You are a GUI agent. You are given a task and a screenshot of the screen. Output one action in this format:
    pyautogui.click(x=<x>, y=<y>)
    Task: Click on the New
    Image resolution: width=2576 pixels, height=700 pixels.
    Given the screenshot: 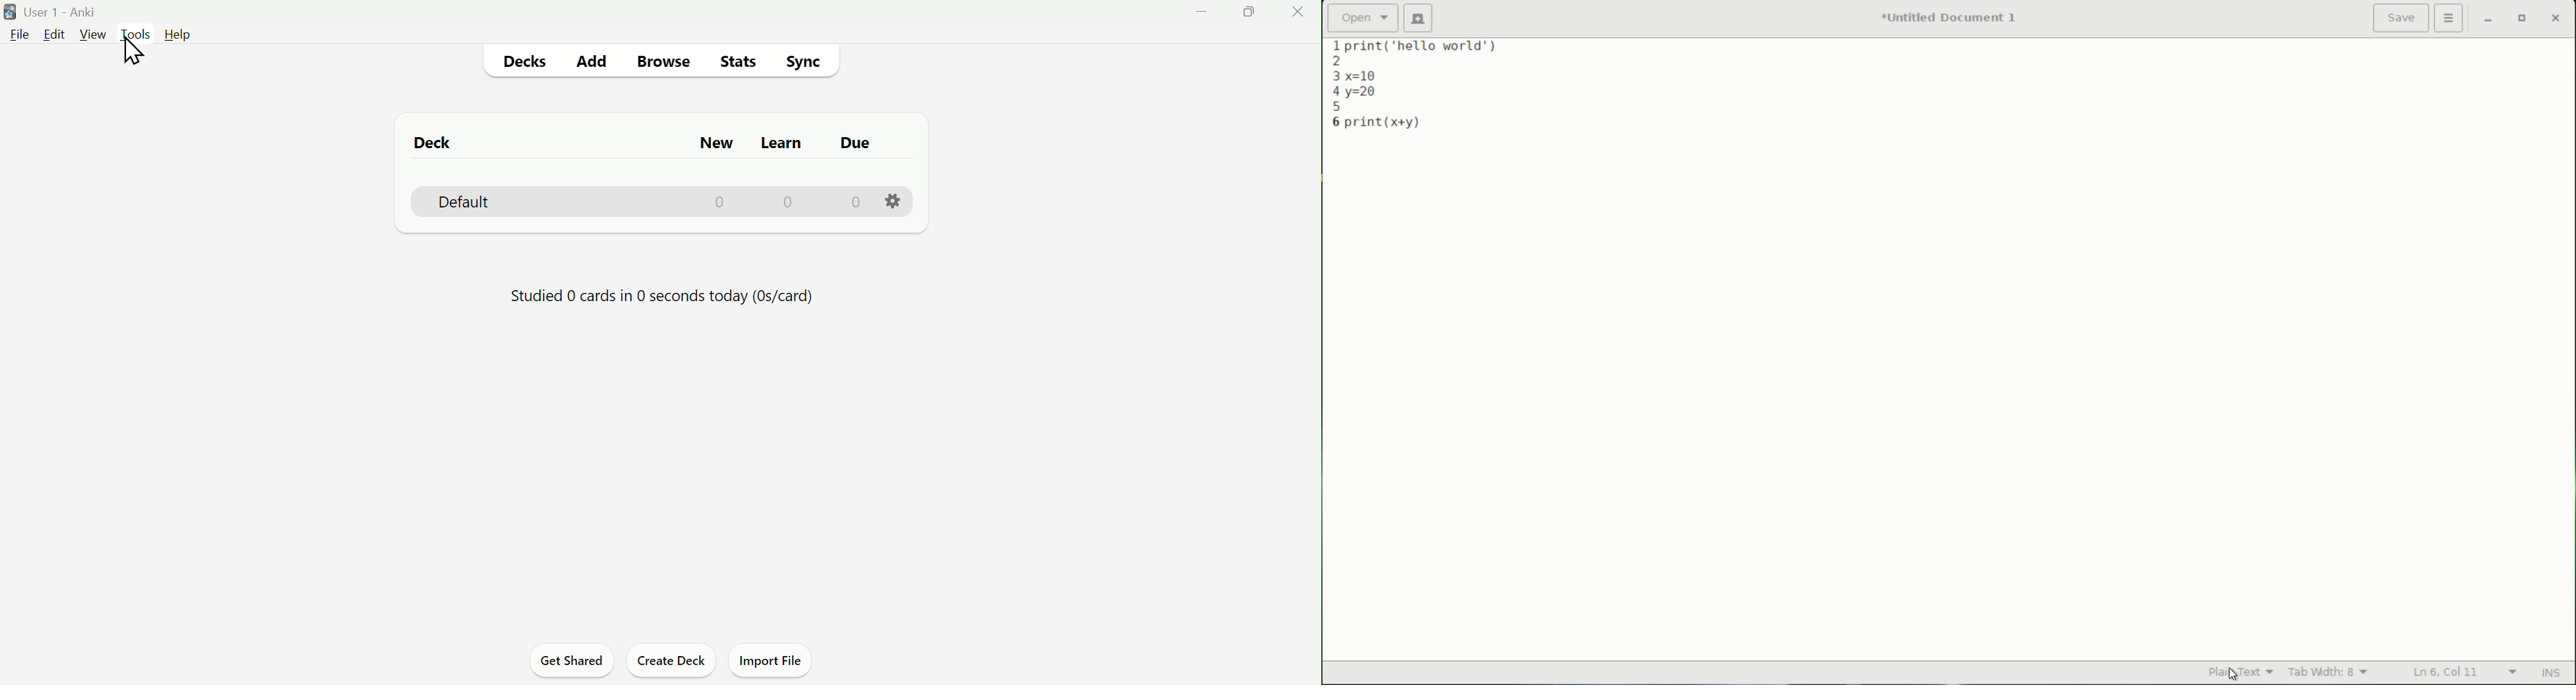 What is the action you would take?
    pyautogui.click(x=723, y=144)
    